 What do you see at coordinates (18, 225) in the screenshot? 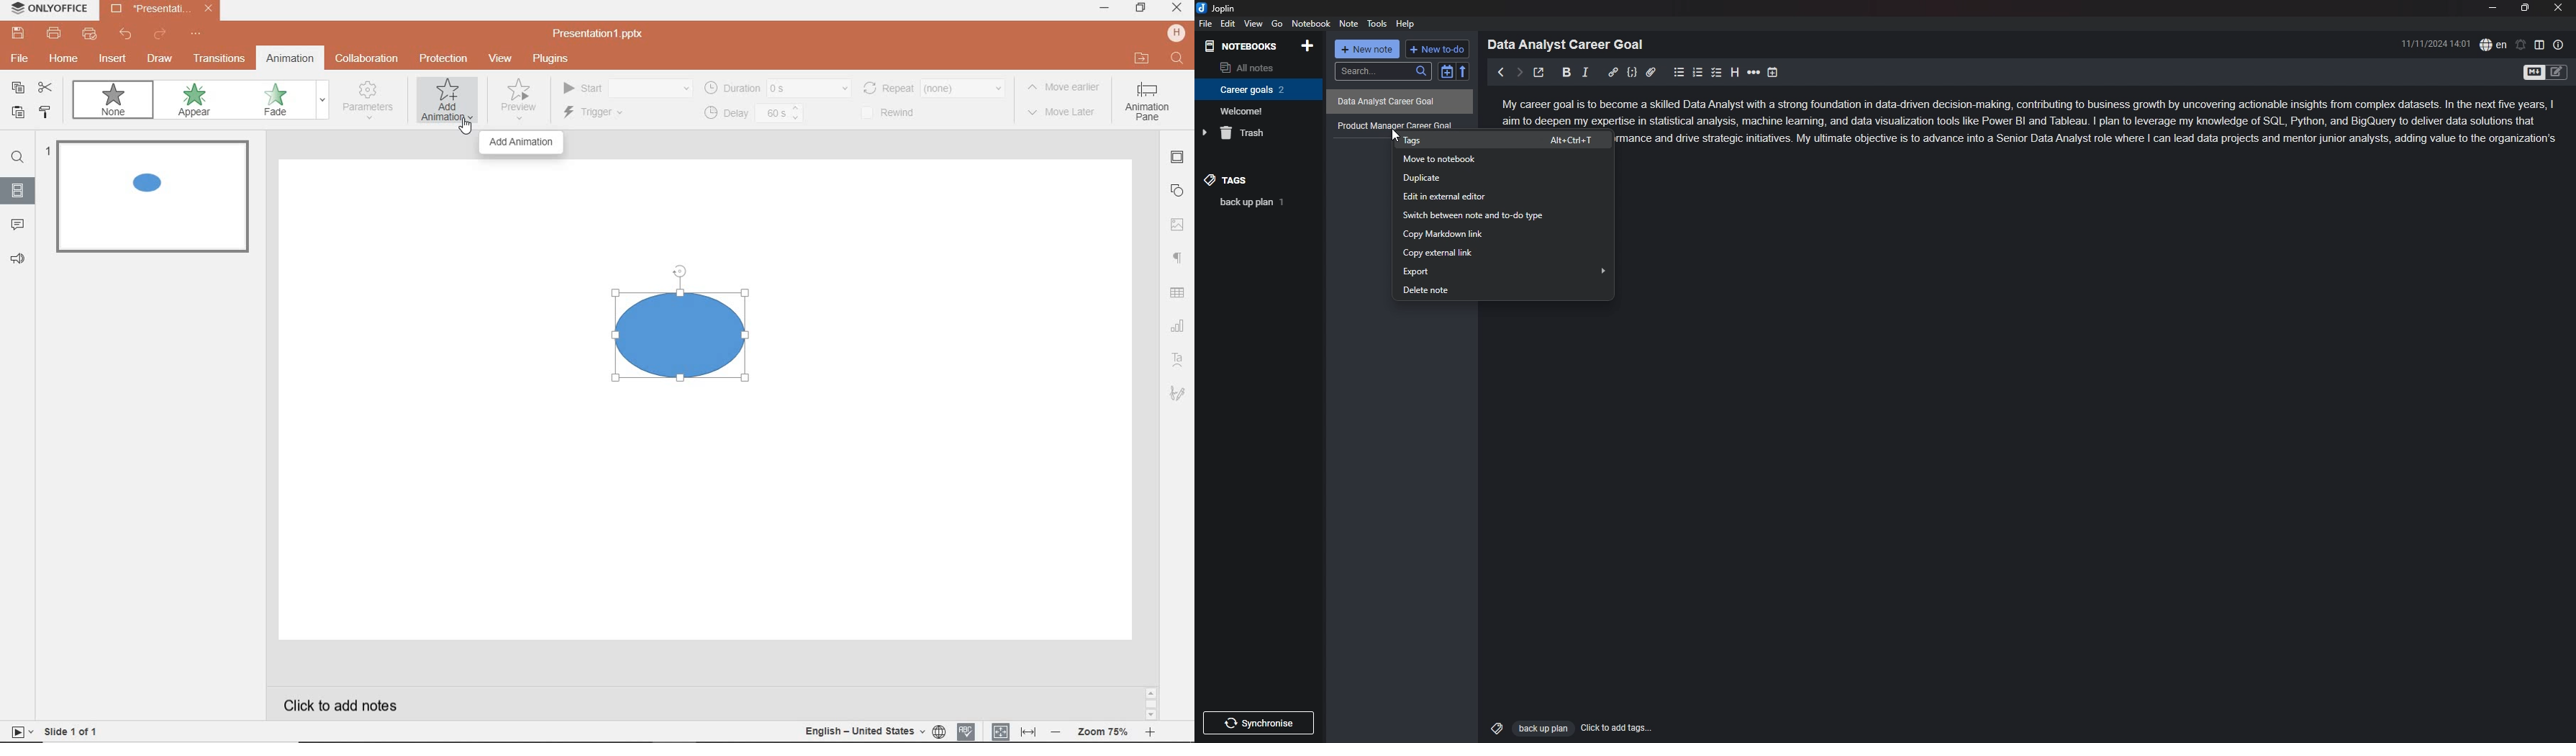
I see `comments` at bounding box center [18, 225].